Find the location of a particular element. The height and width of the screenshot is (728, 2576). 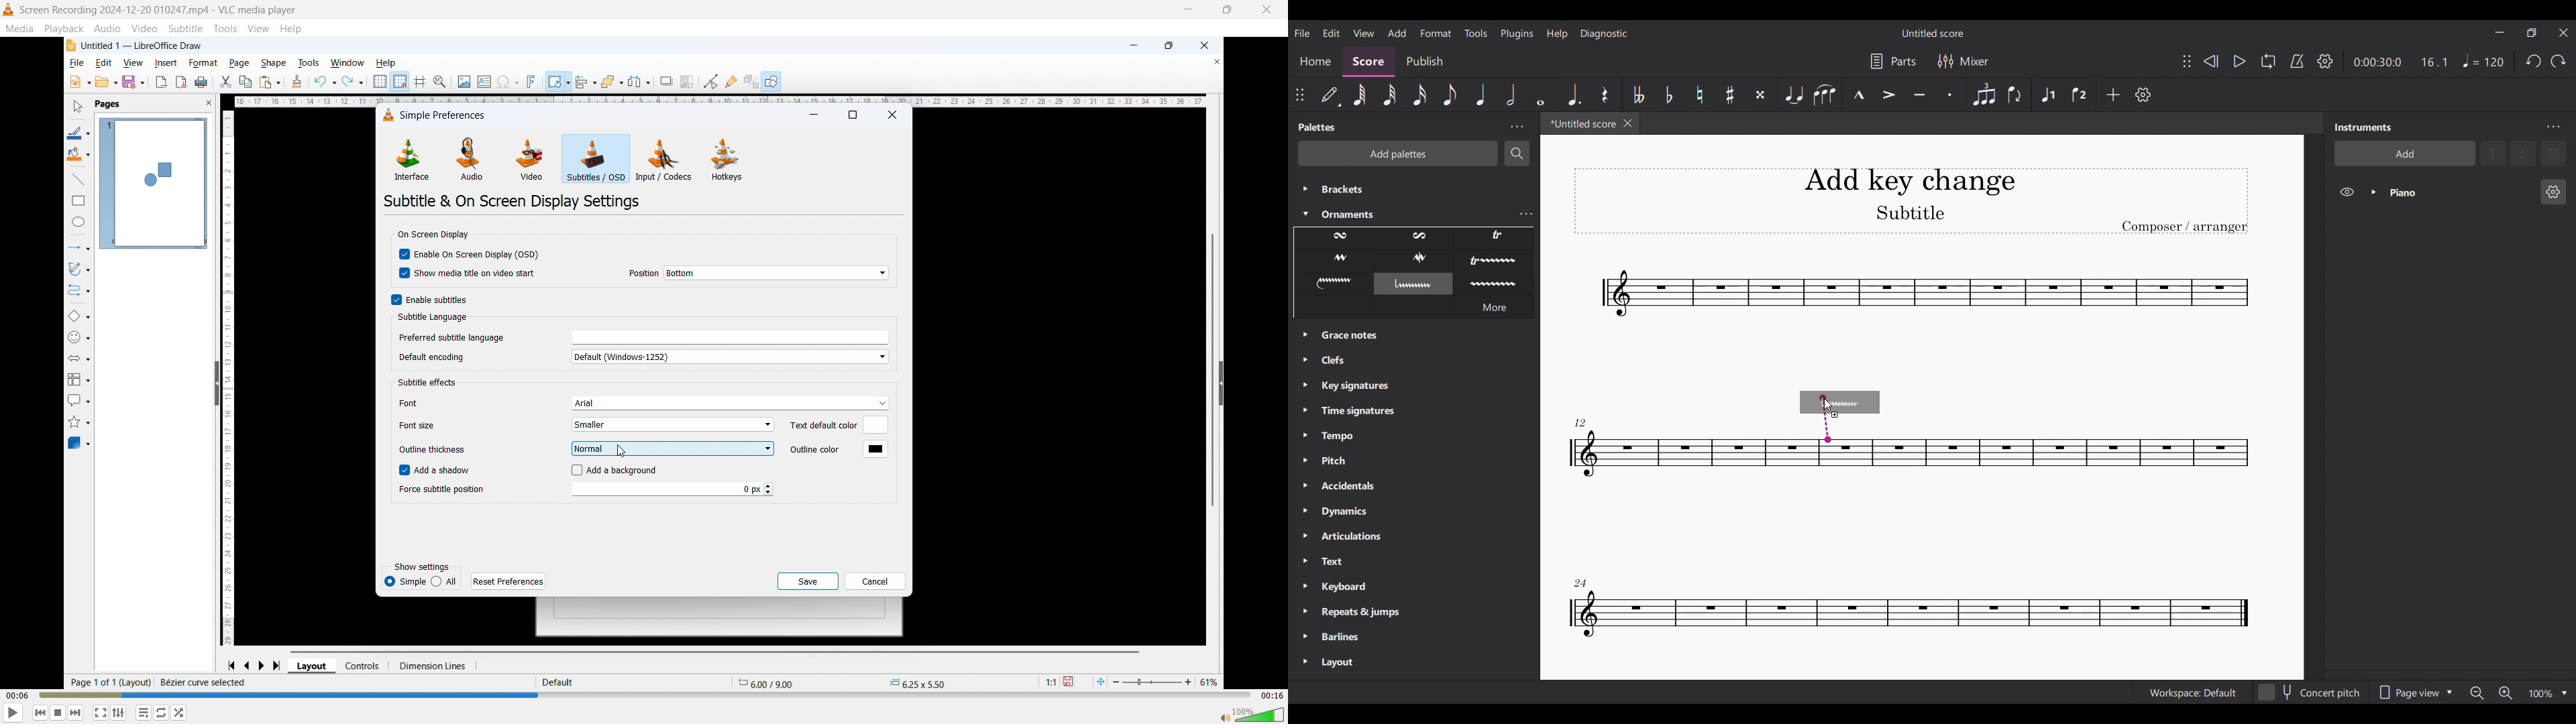

Accent  is located at coordinates (1888, 95).